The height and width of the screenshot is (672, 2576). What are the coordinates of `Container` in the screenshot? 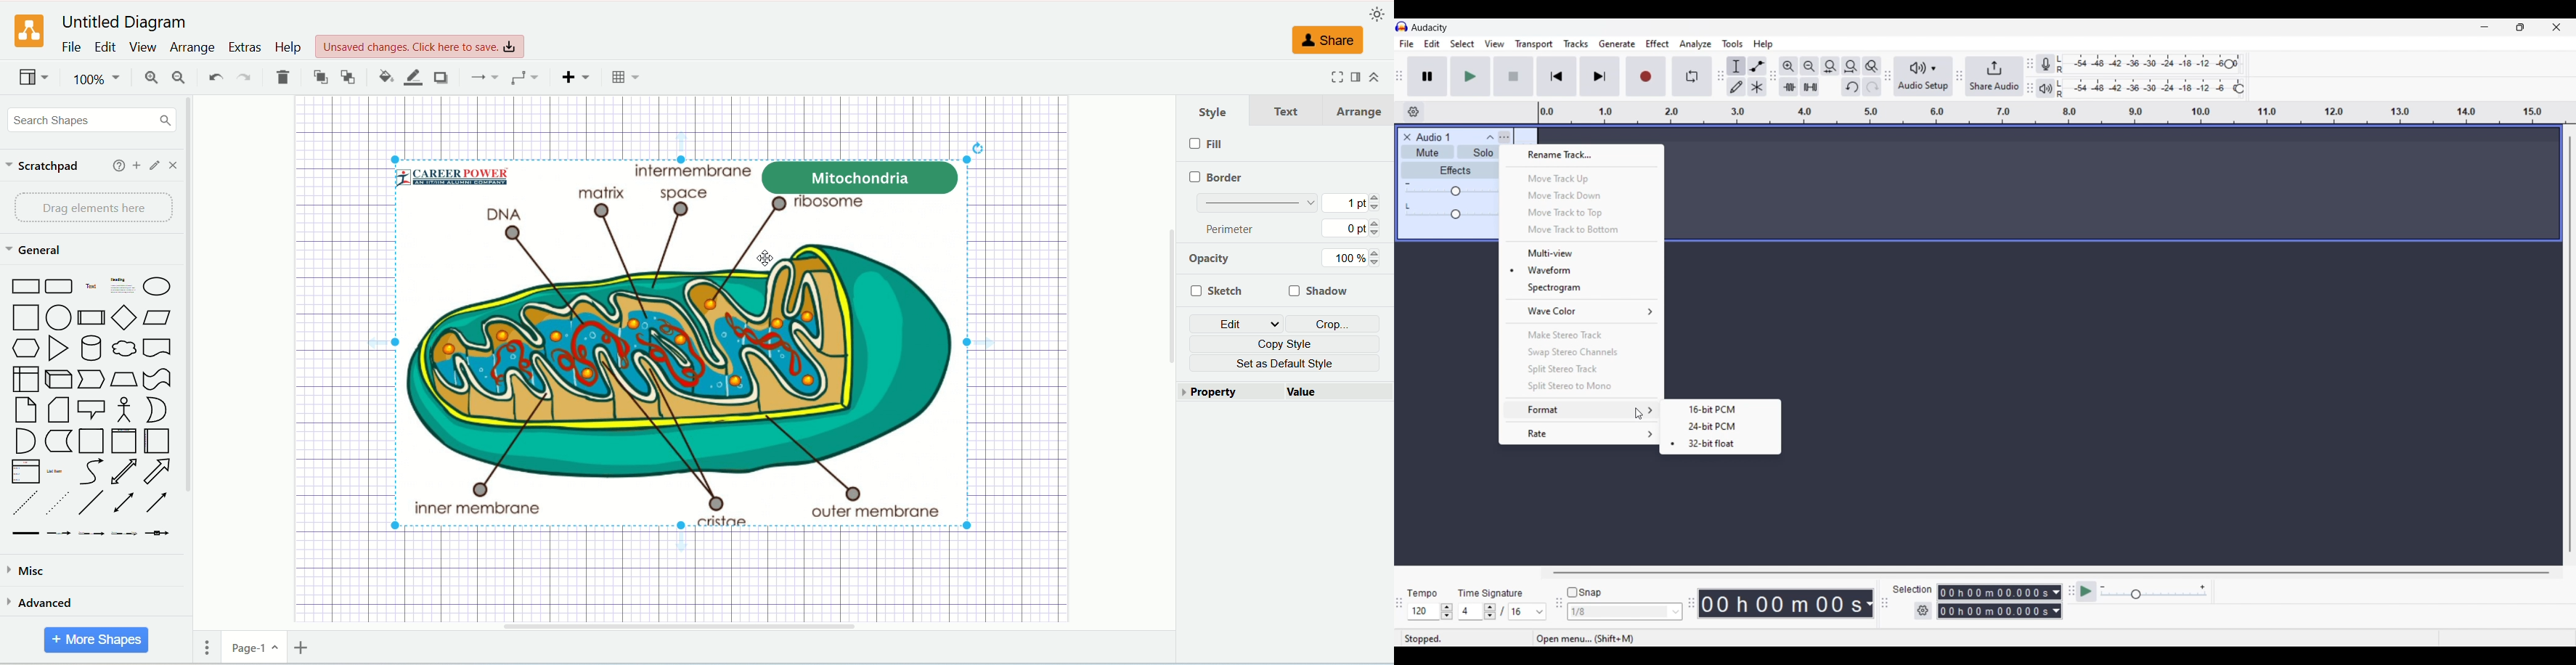 It's located at (92, 441).